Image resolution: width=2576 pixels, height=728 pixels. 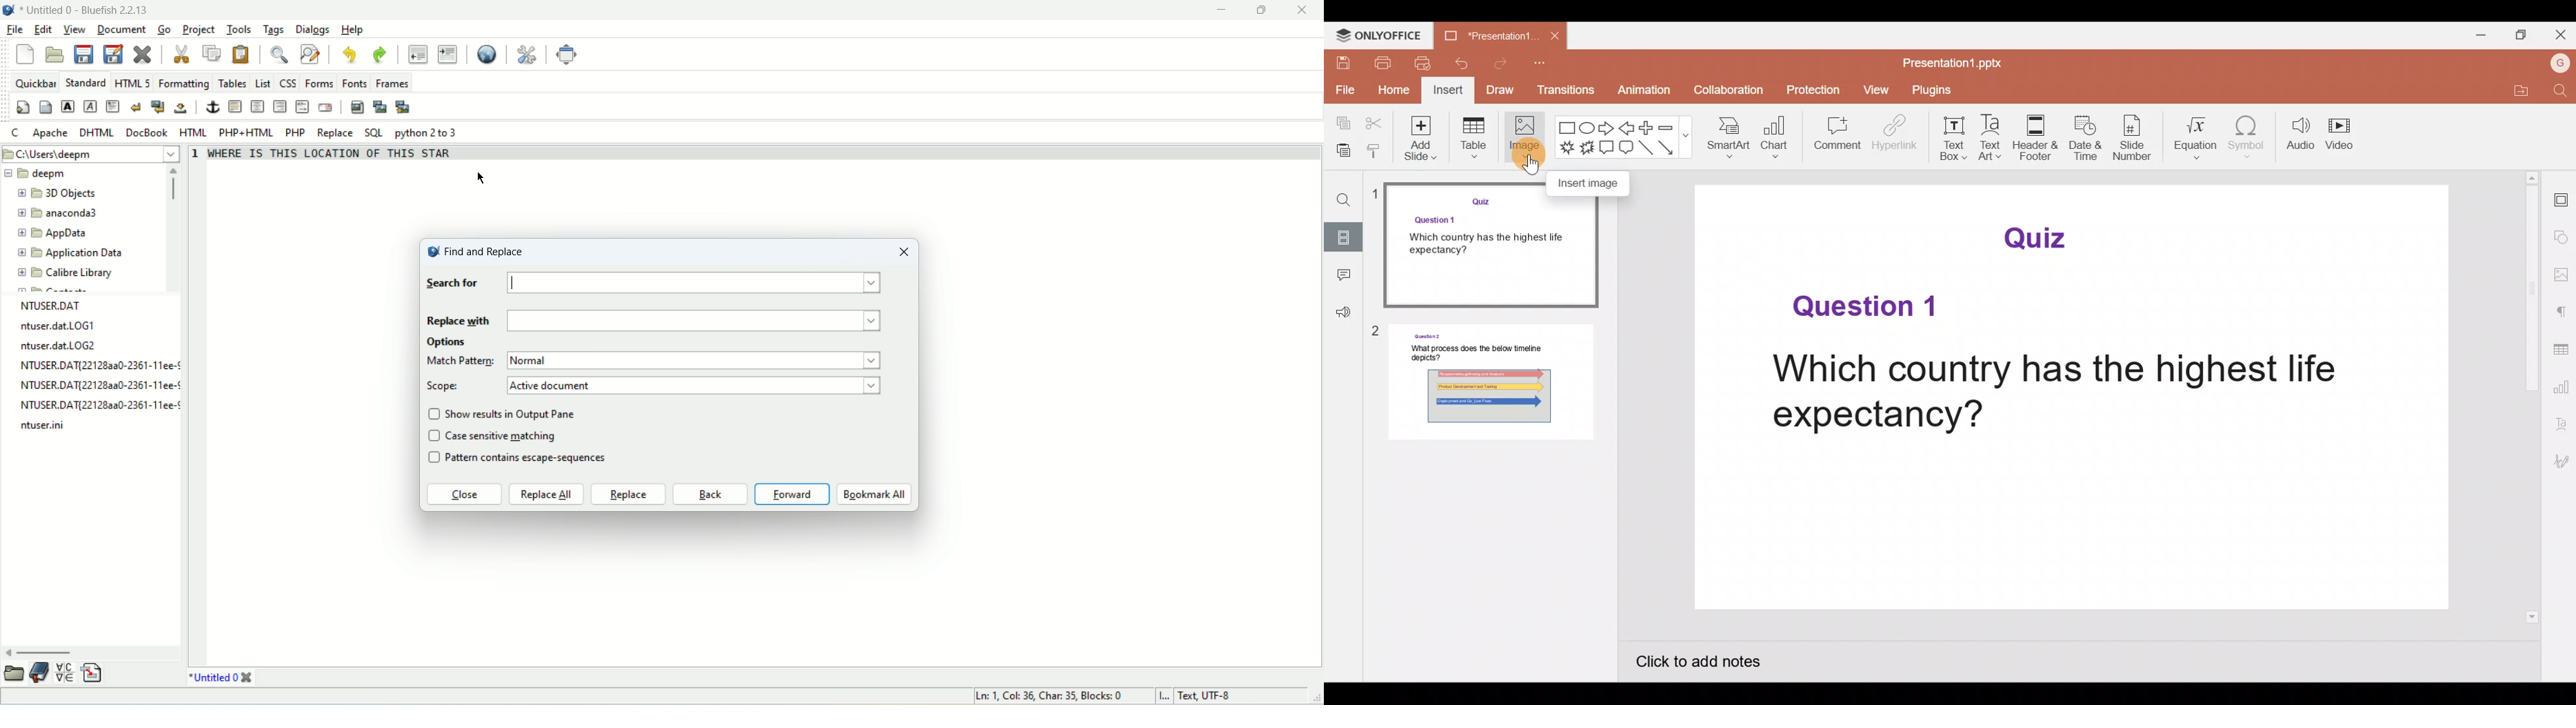 What do you see at coordinates (1876, 91) in the screenshot?
I see `View` at bounding box center [1876, 91].